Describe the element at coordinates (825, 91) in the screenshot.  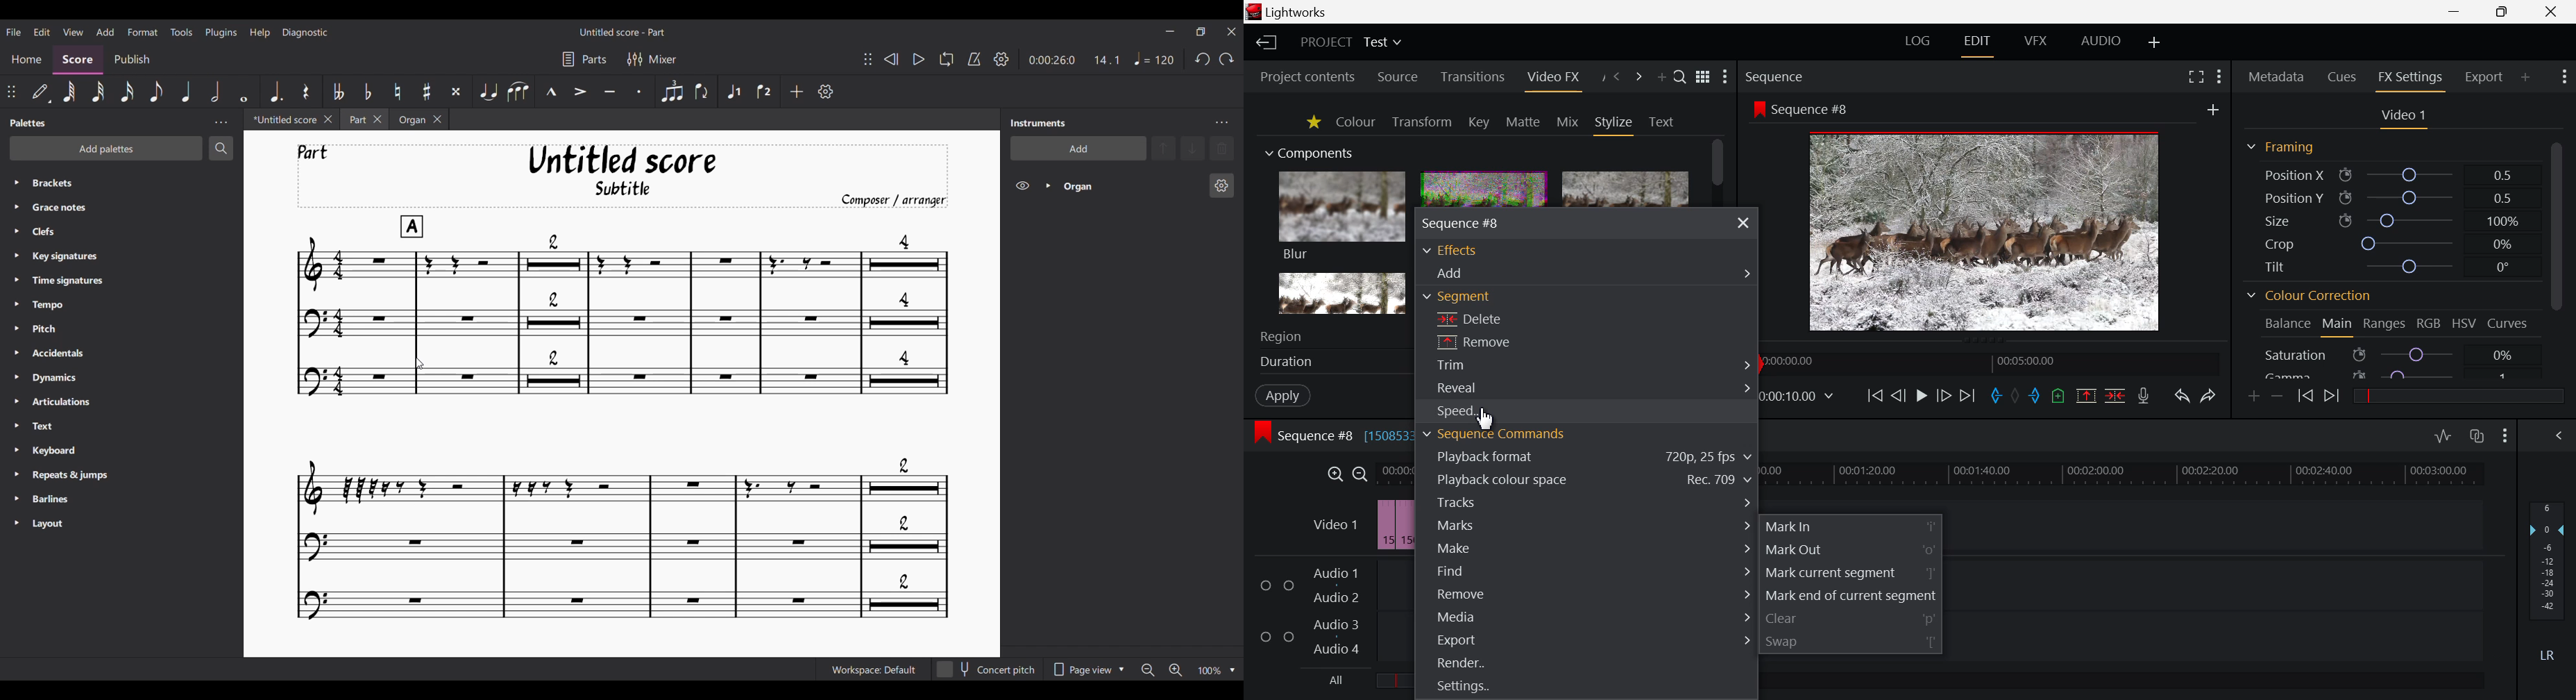
I see `Customize toolbar` at that location.